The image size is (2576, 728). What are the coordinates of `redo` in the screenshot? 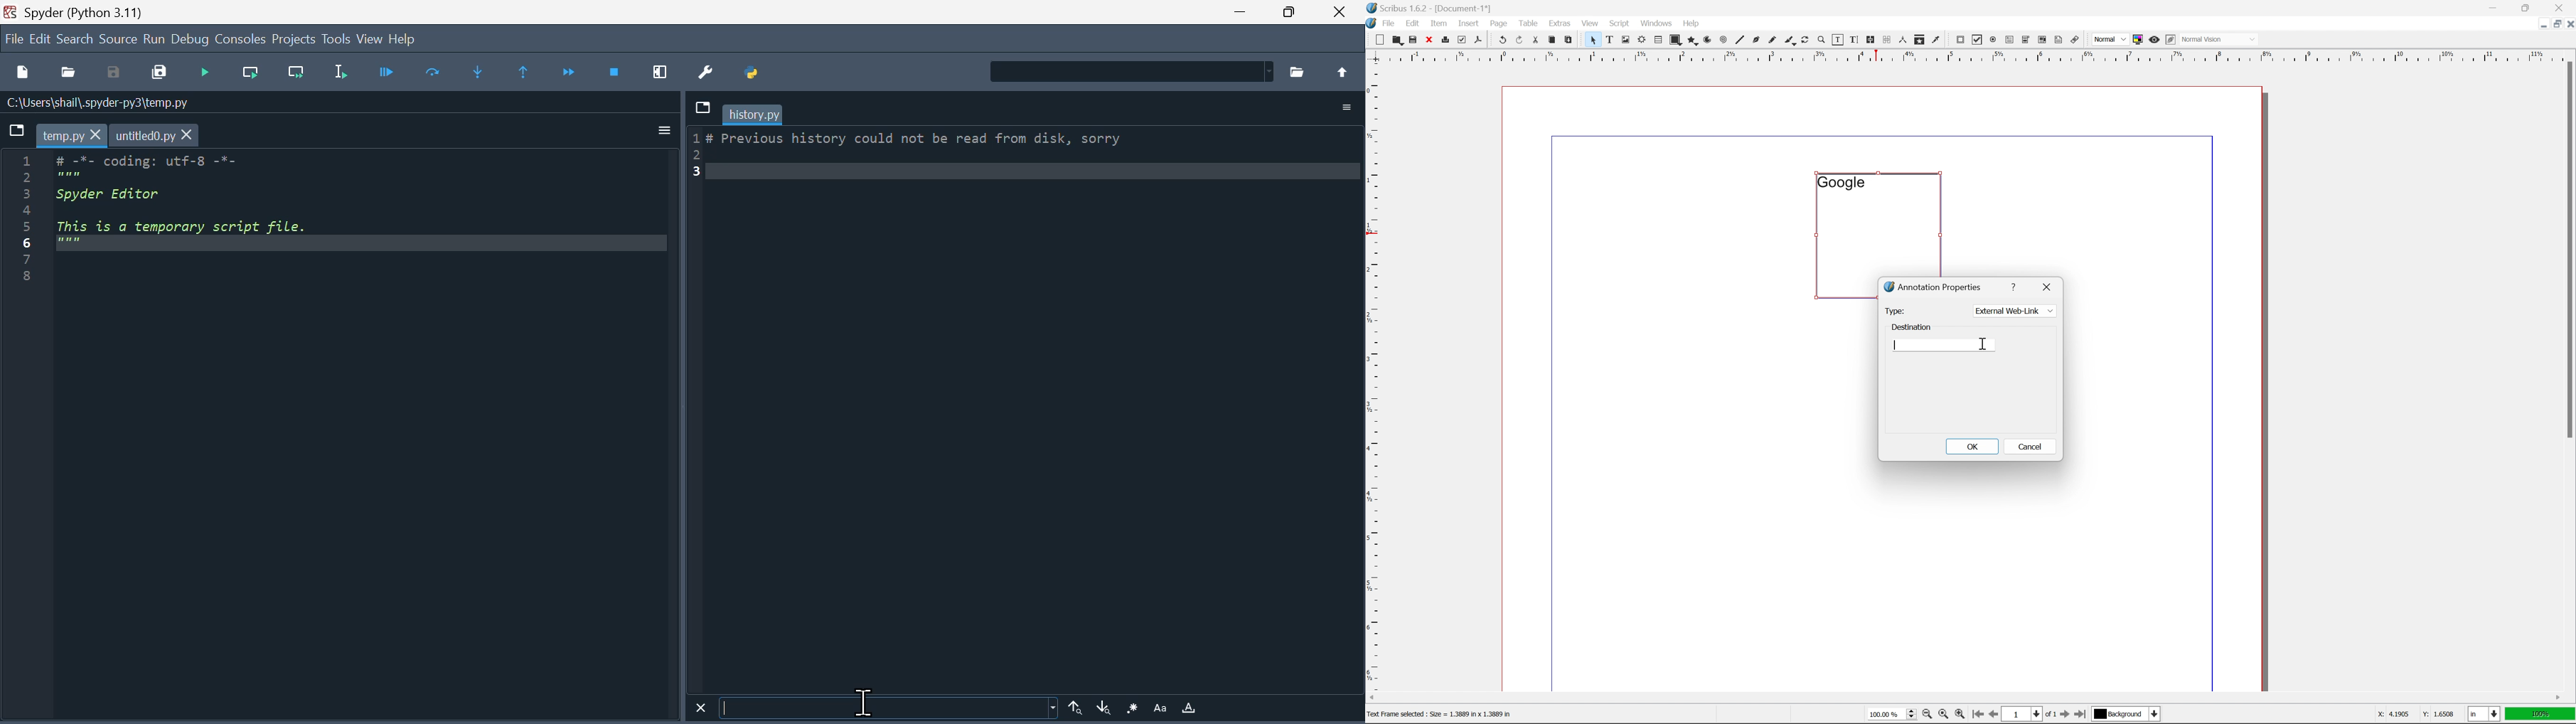 It's located at (1520, 41).